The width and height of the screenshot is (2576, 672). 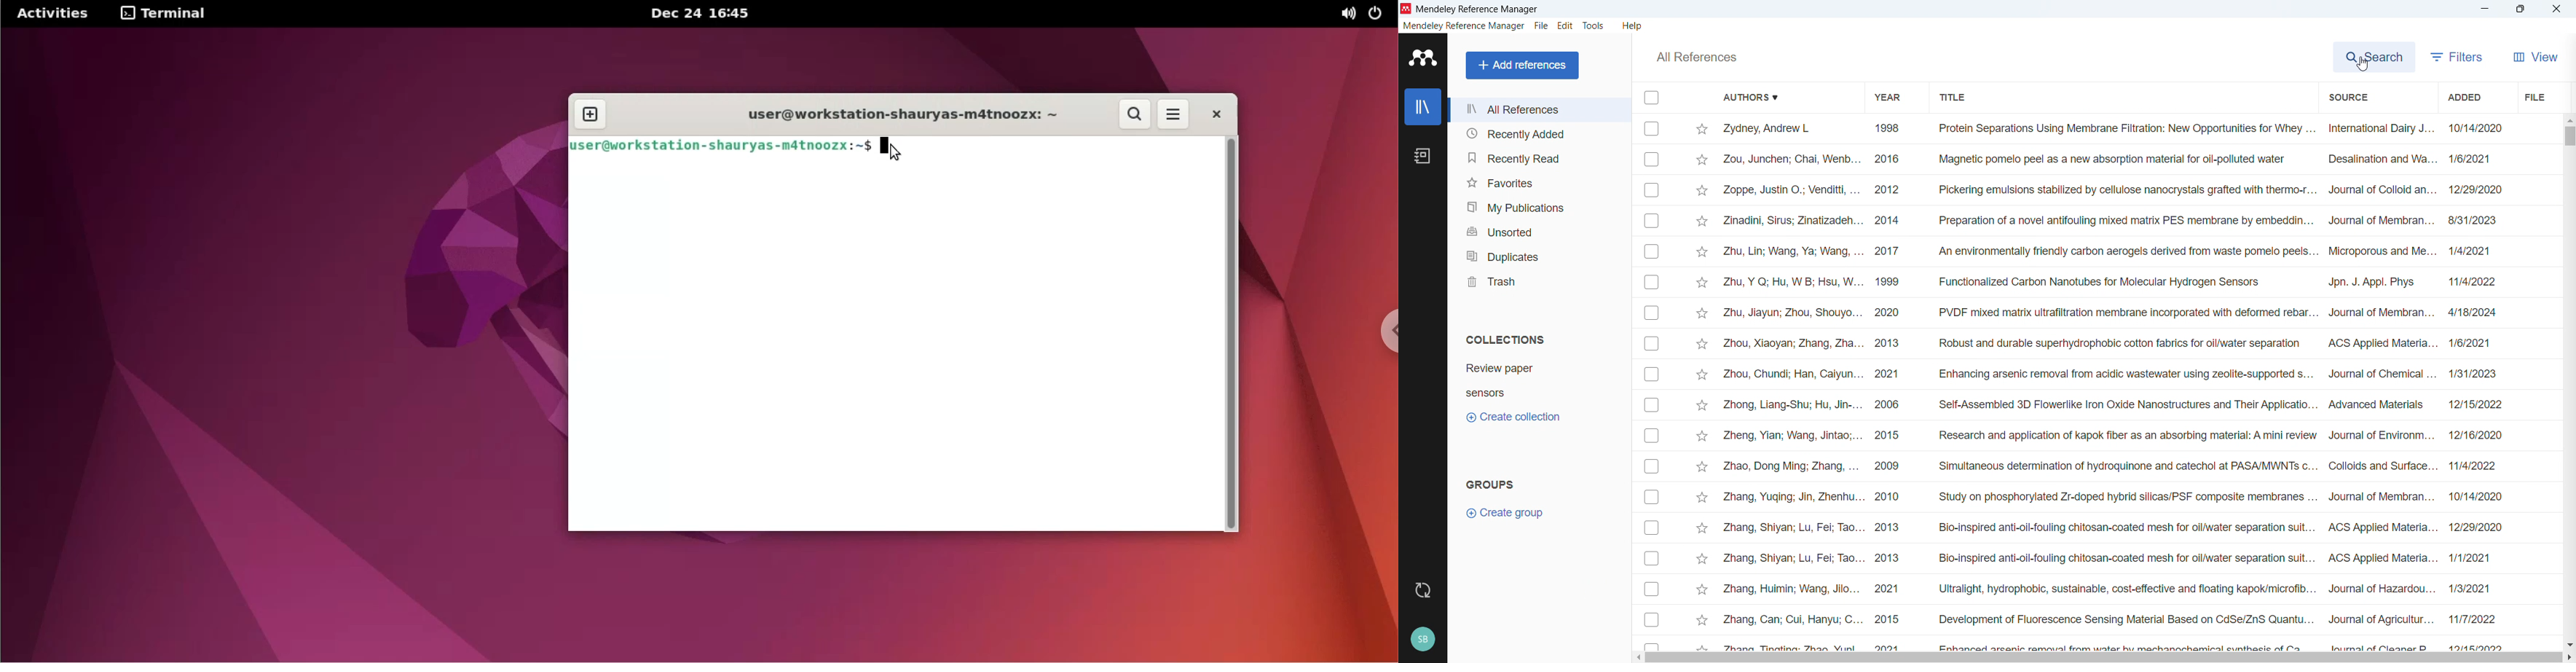 I want to click on Scroll down , so click(x=2569, y=645).